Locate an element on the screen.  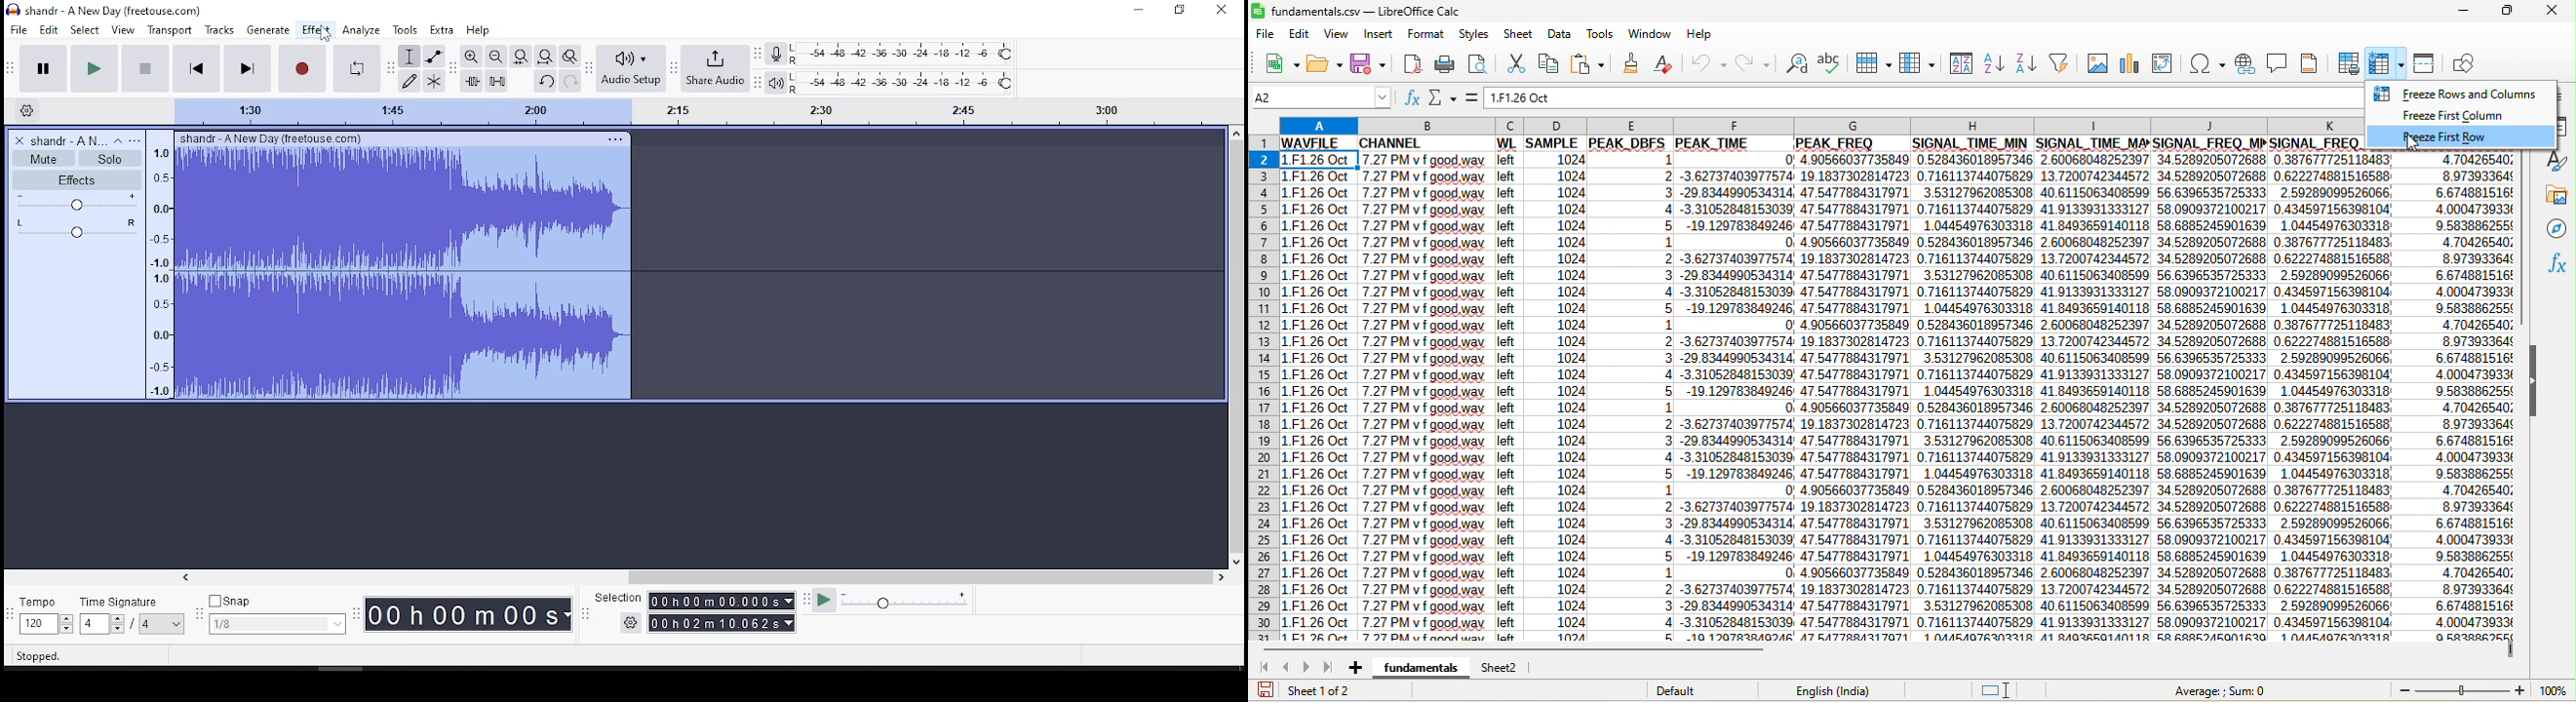
maximize is located at coordinates (2507, 13).